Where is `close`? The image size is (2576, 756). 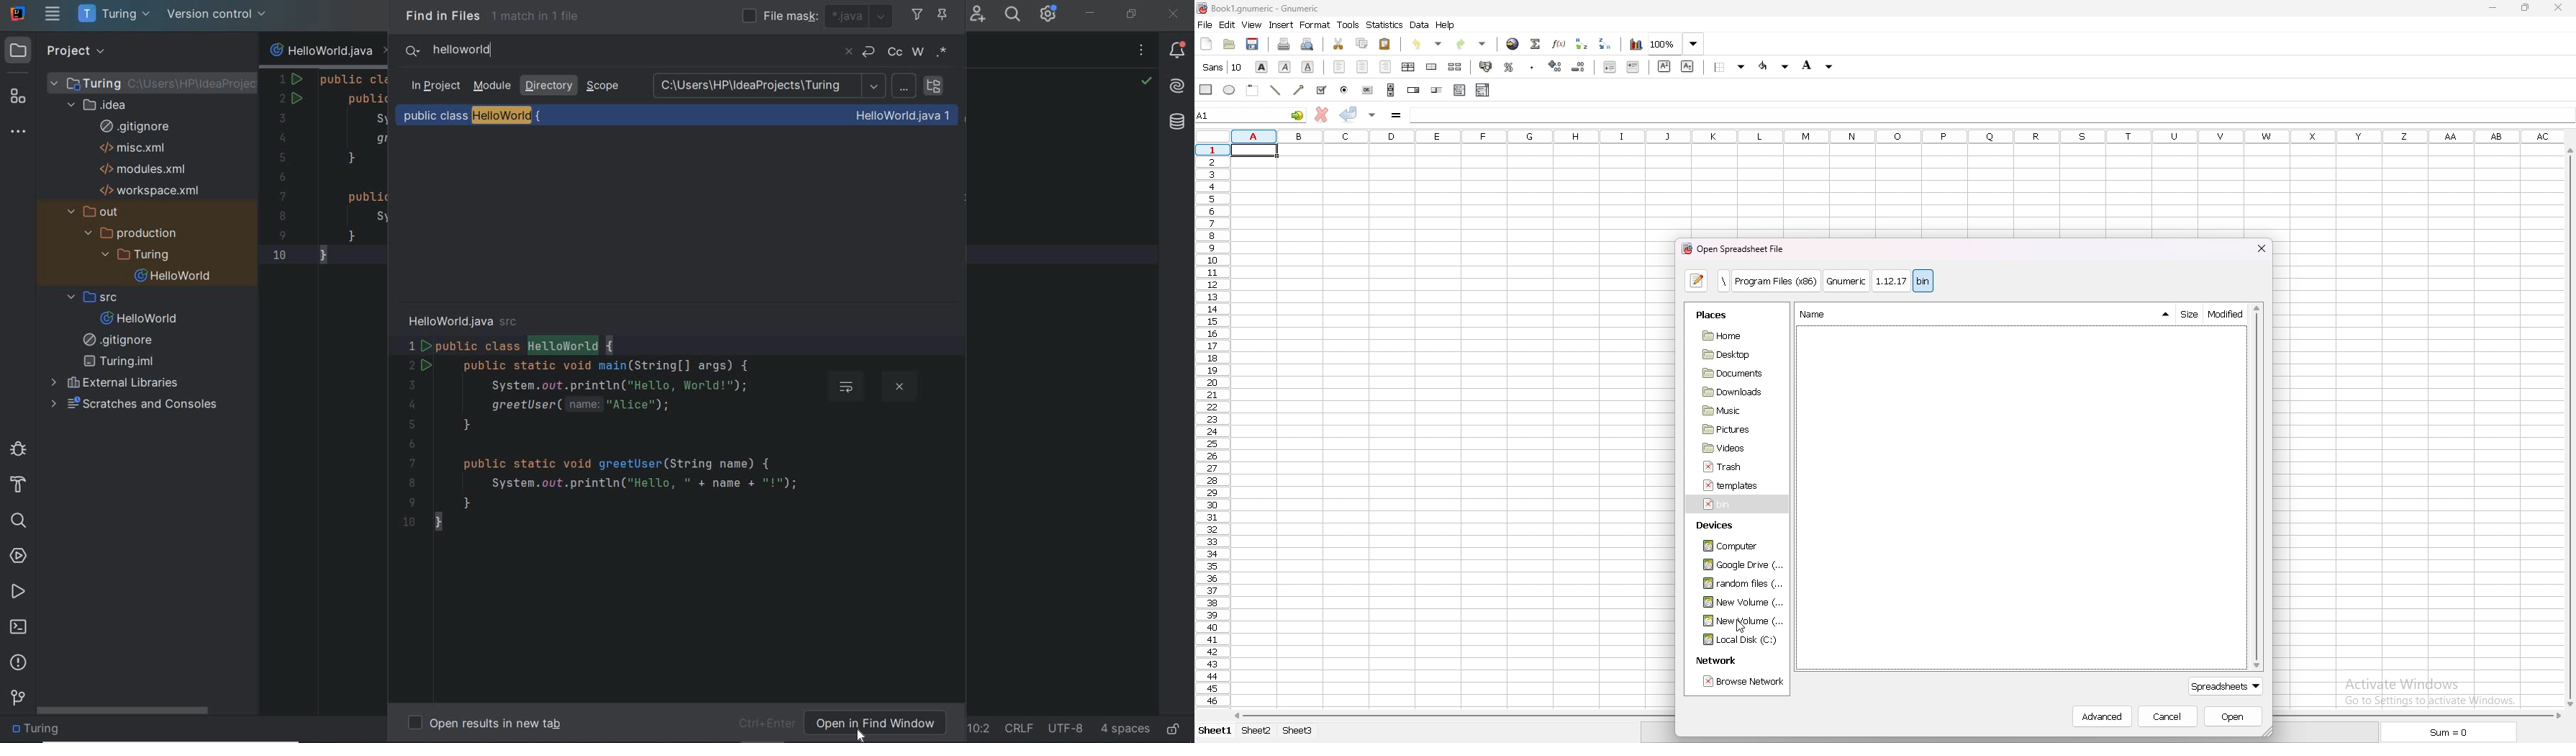
close is located at coordinates (2259, 246).